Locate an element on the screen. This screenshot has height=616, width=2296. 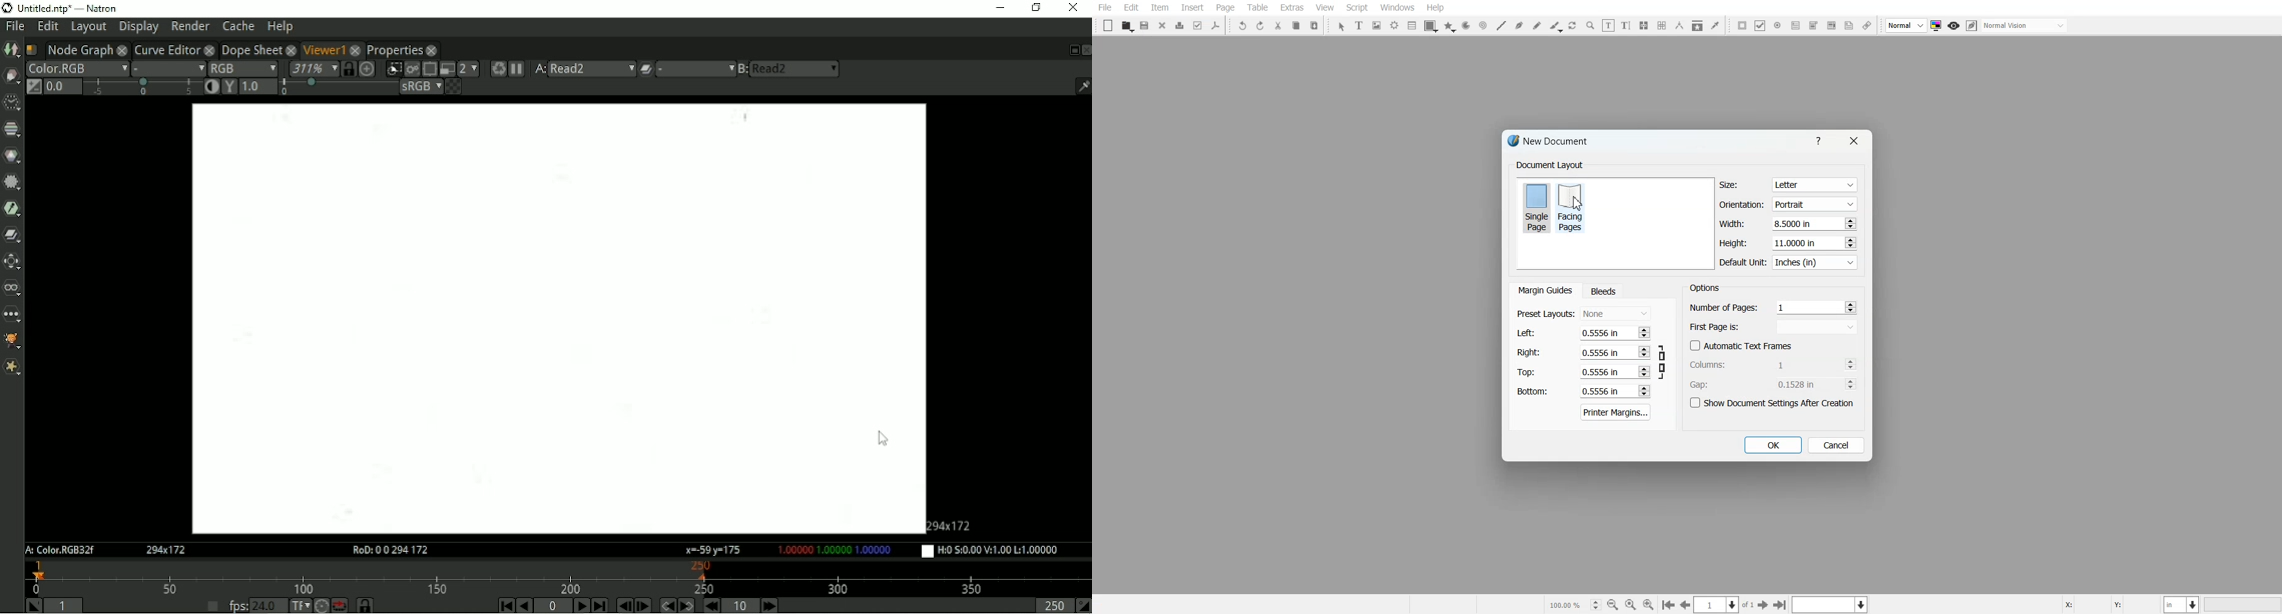
Facing Pages is located at coordinates (1573, 207).